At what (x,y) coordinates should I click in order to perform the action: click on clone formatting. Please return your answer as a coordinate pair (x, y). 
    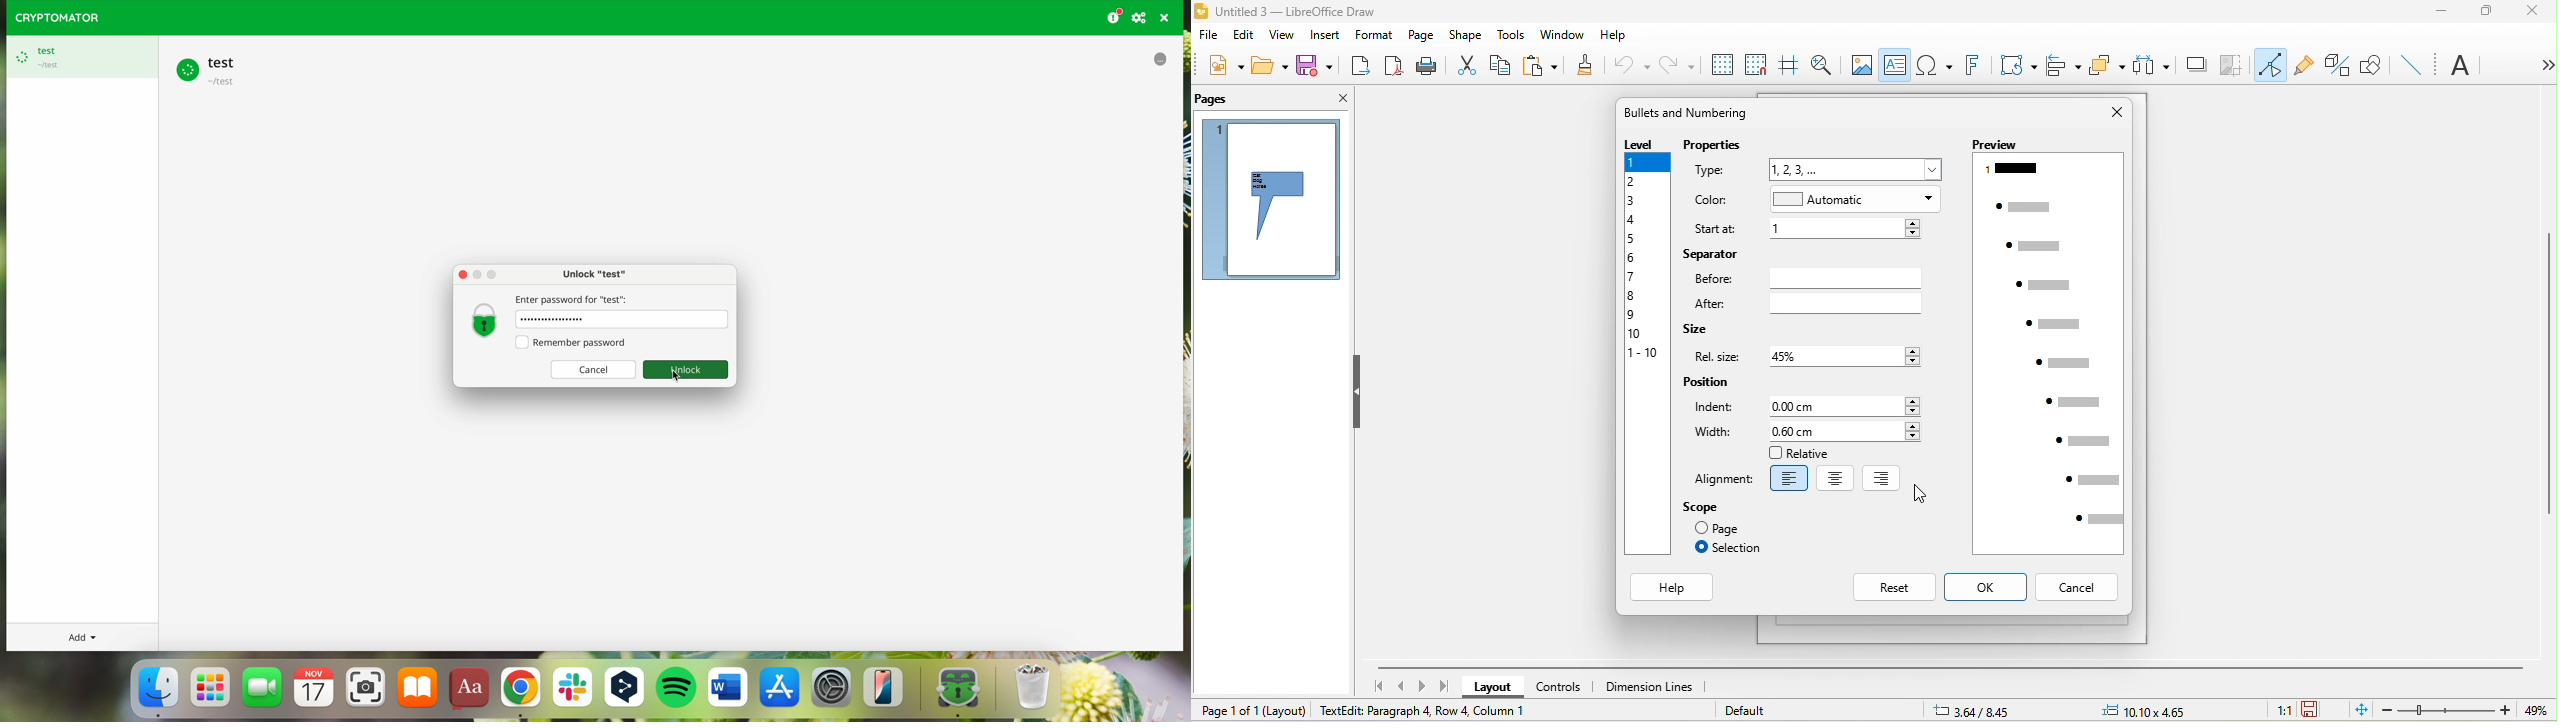
    Looking at the image, I should click on (1580, 67).